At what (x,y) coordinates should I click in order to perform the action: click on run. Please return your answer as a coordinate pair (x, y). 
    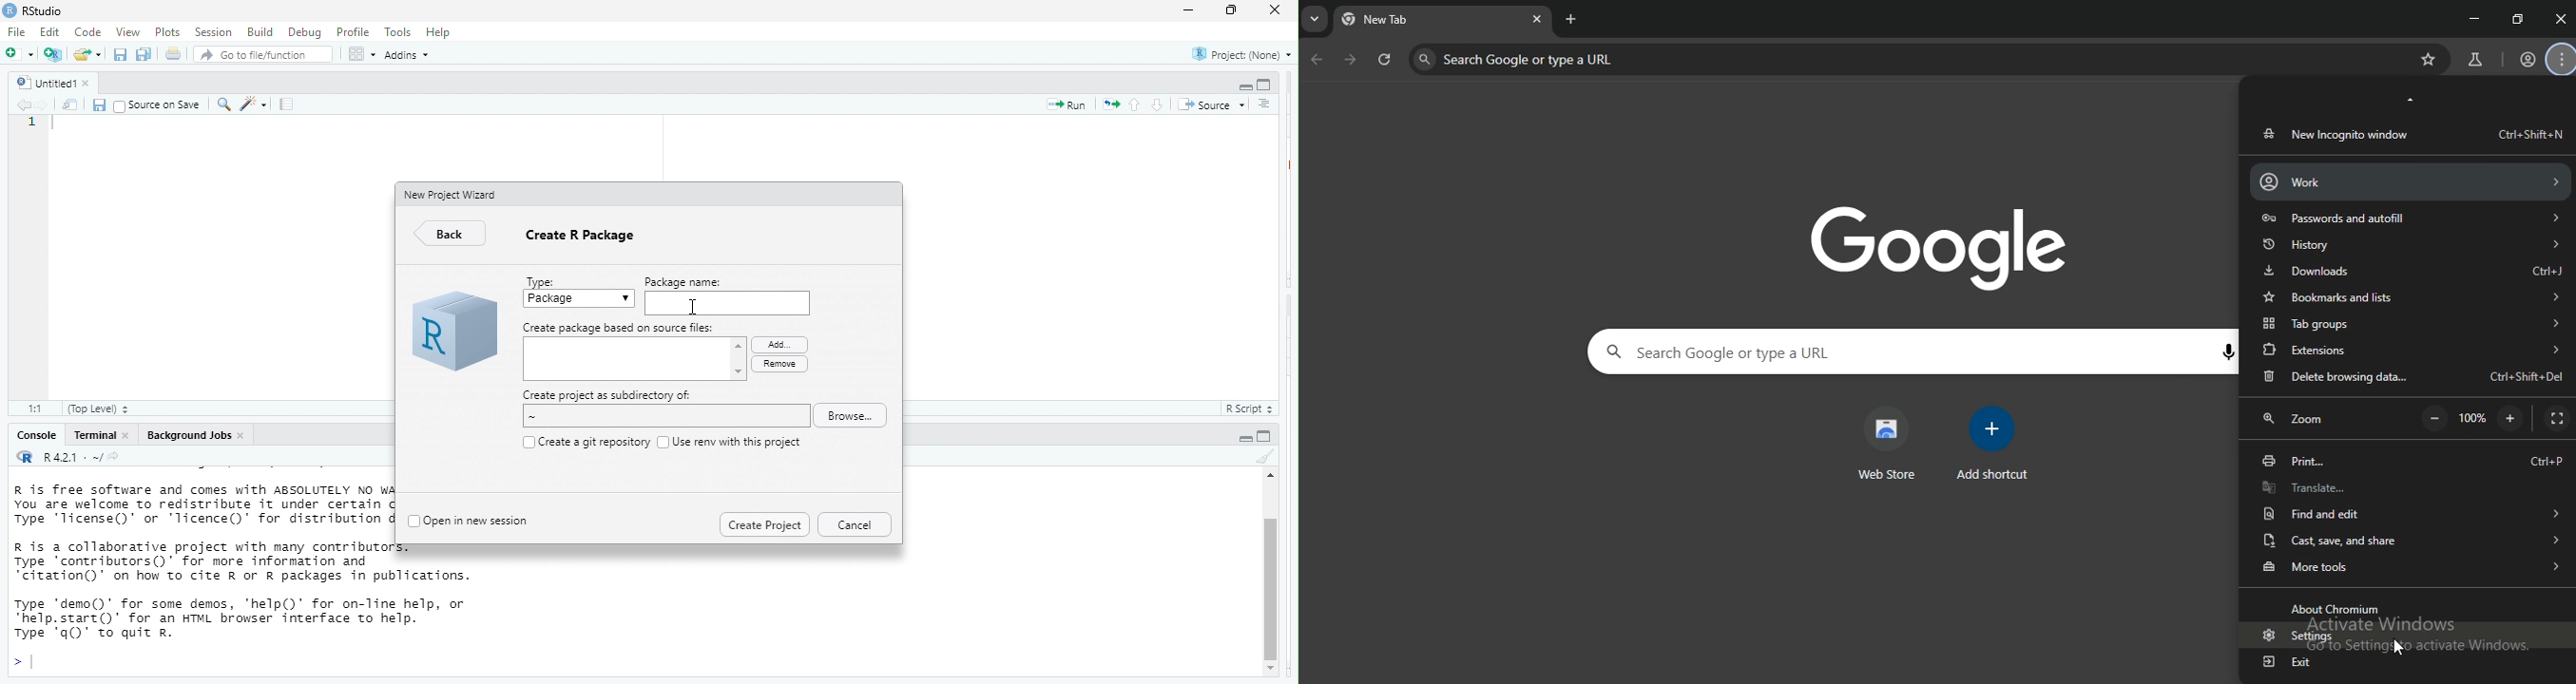
    Looking at the image, I should click on (1063, 106).